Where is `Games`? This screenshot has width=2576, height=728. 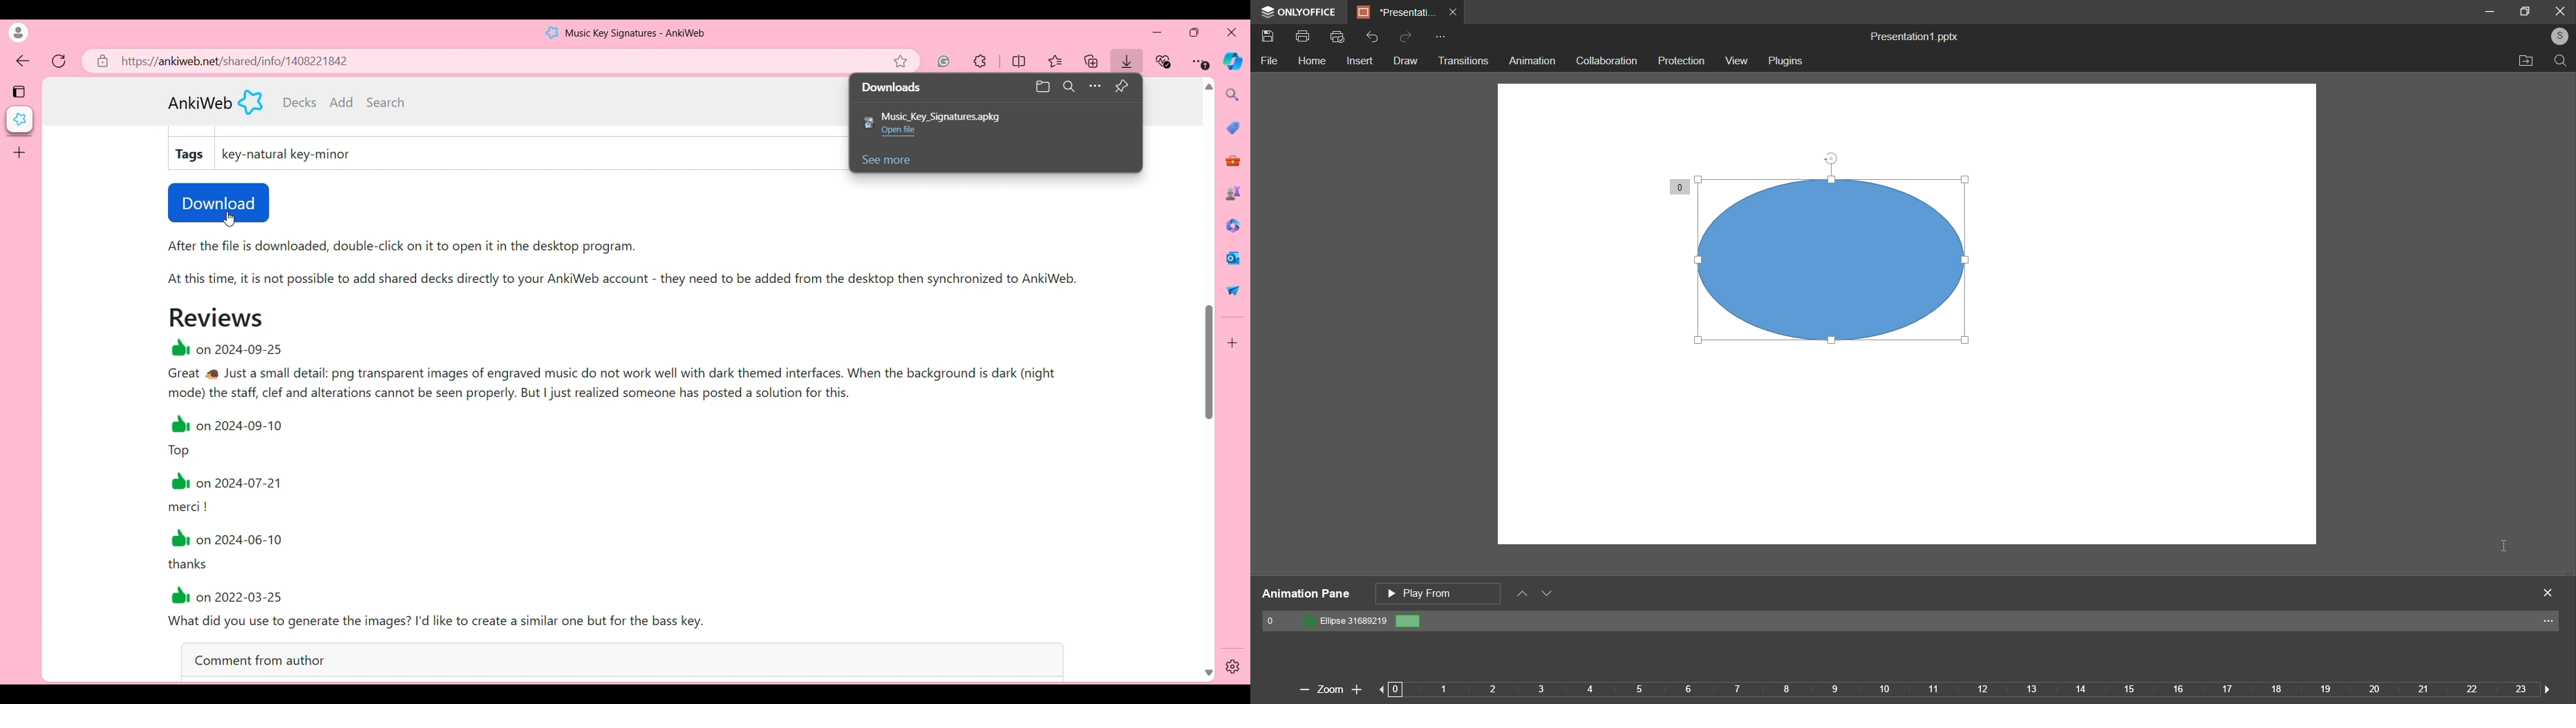
Games is located at coordinates (1233, 192).